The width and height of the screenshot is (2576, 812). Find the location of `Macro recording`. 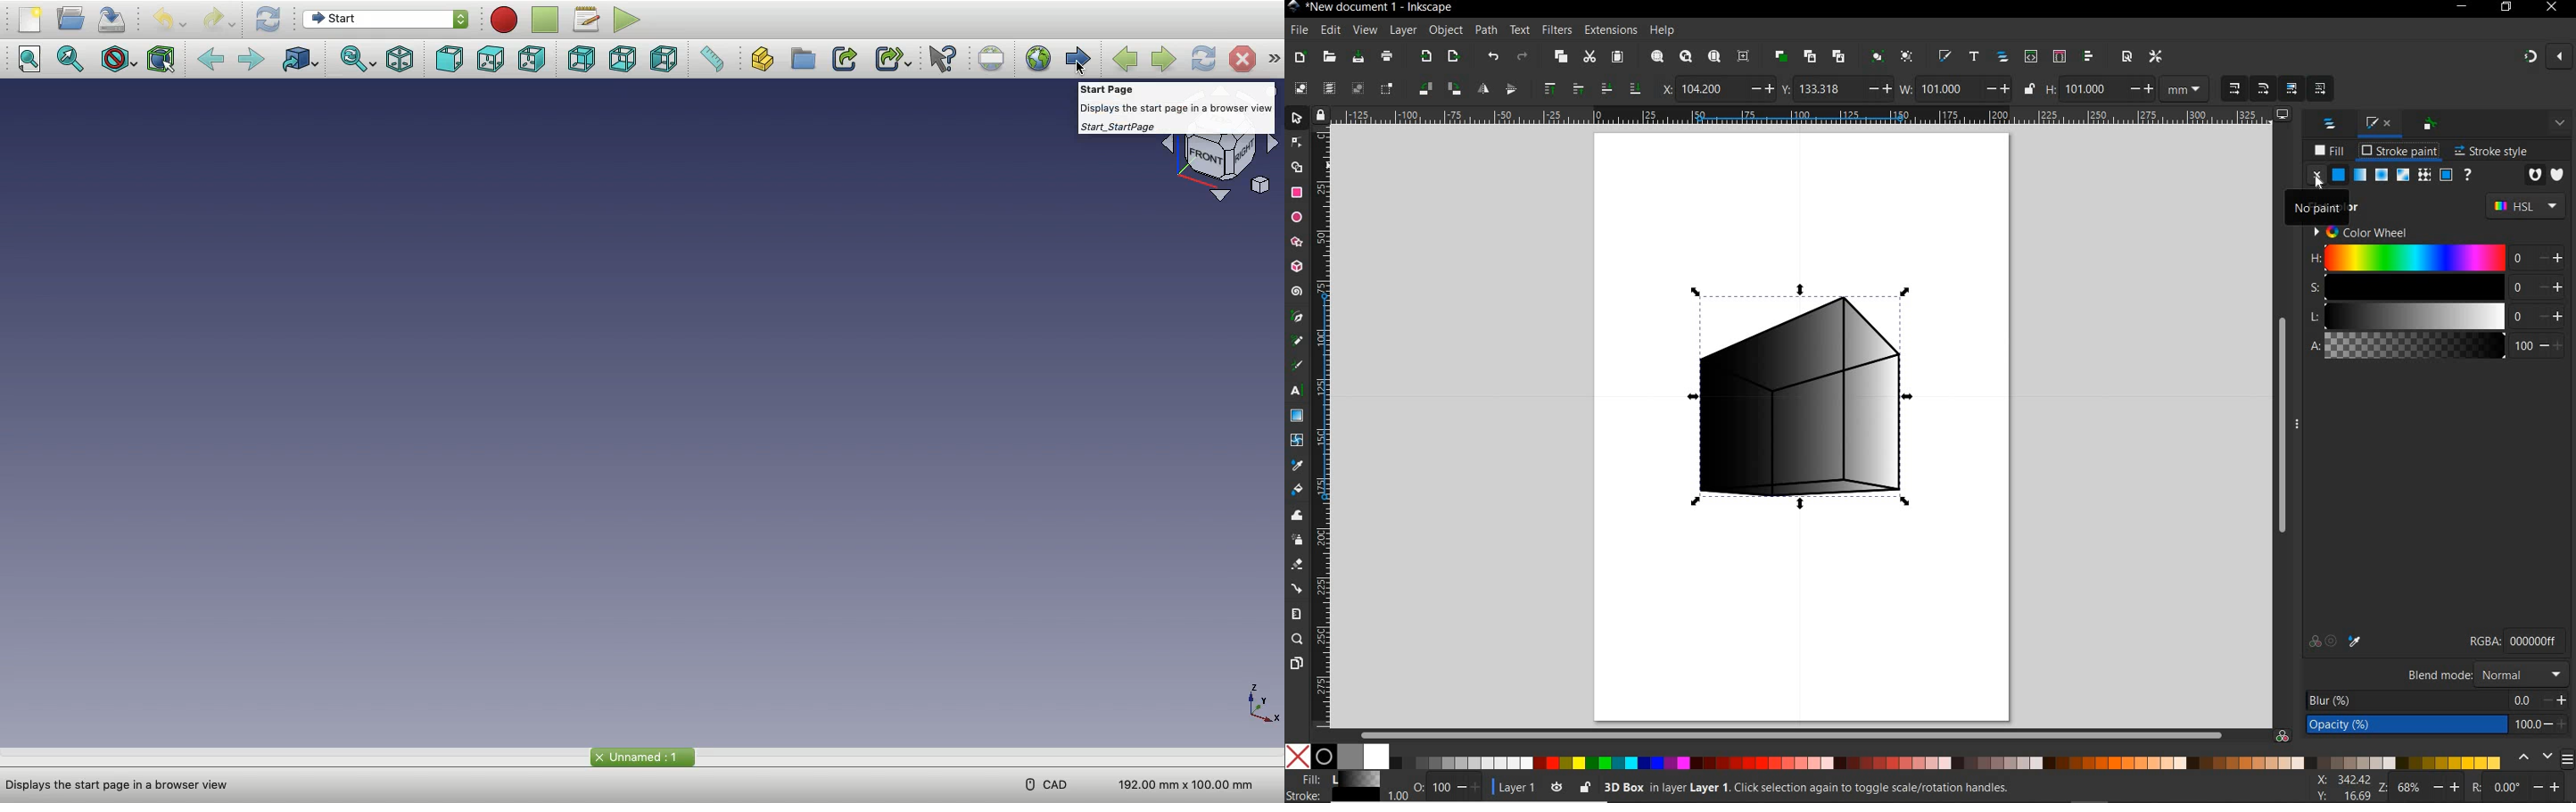

Macro recording is located at coordinates (506, 20).